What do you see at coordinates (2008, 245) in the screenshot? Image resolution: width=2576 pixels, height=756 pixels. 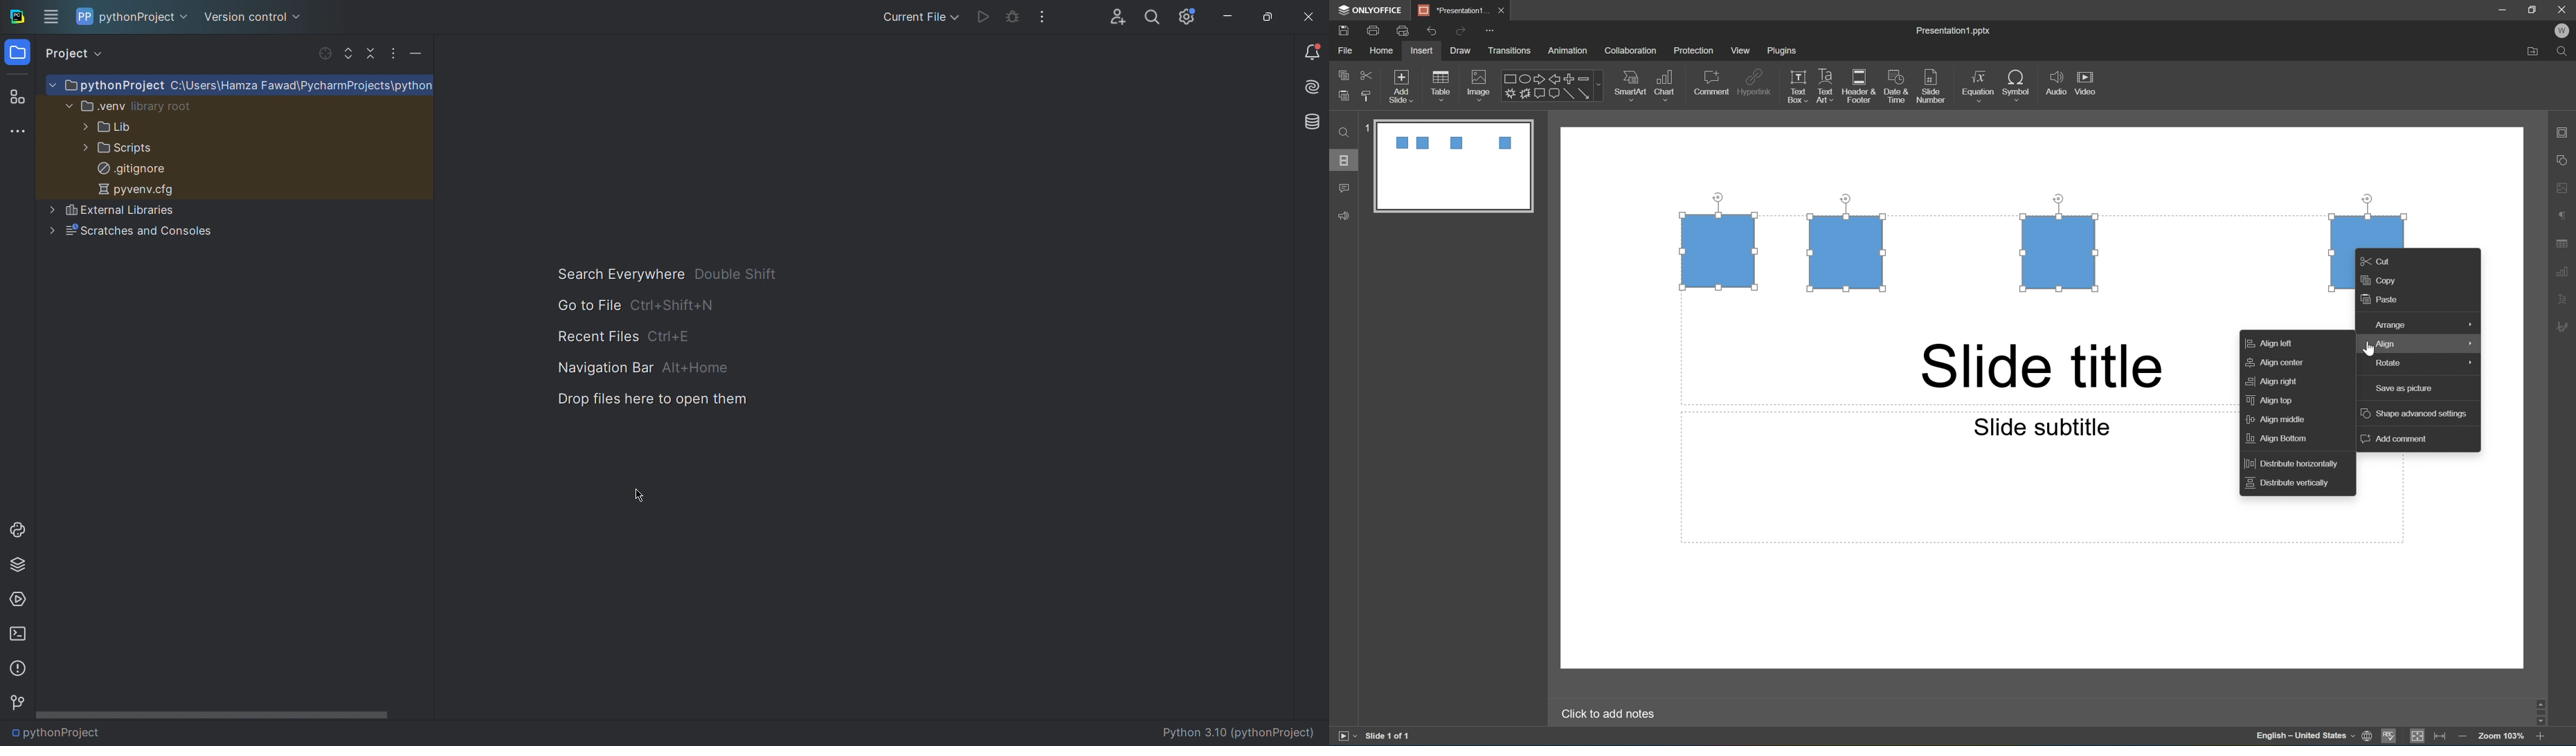 I see `4 Squares selected` at bounding box center [2008, 245].